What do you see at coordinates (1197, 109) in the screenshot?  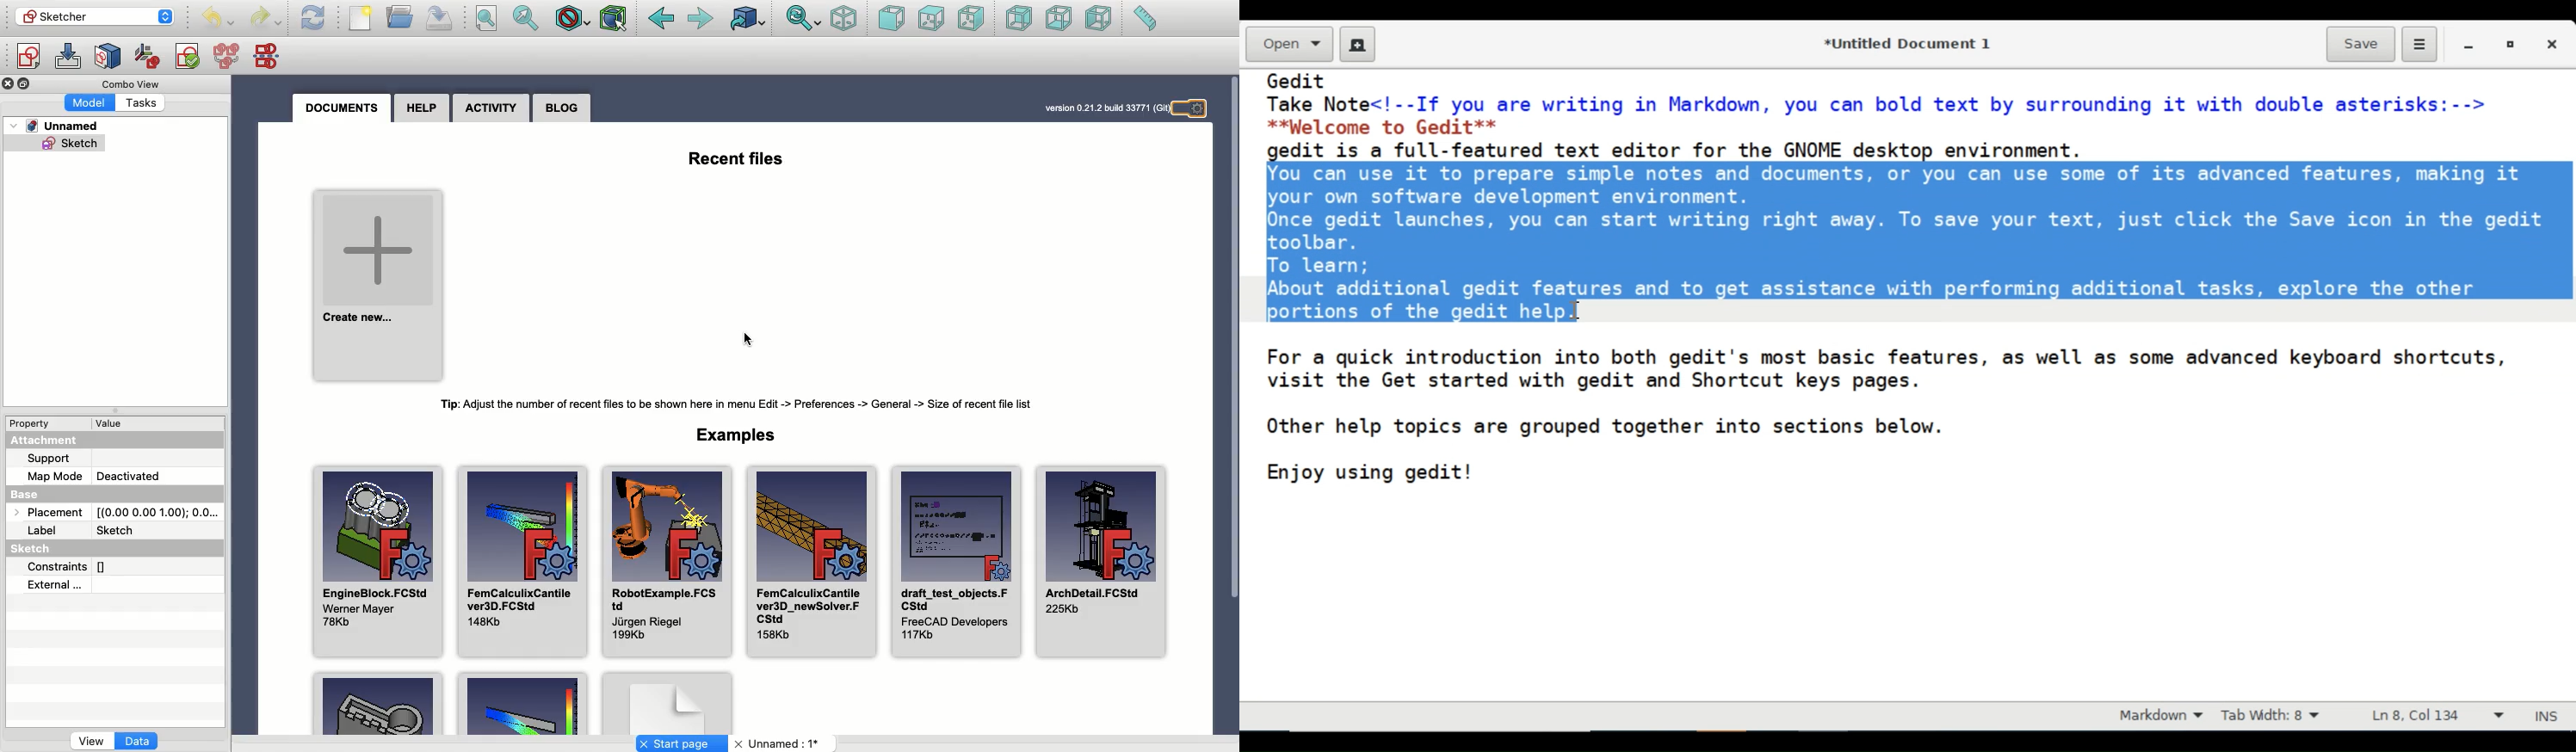 I see `Settings` at bounding box center [1197, 109].